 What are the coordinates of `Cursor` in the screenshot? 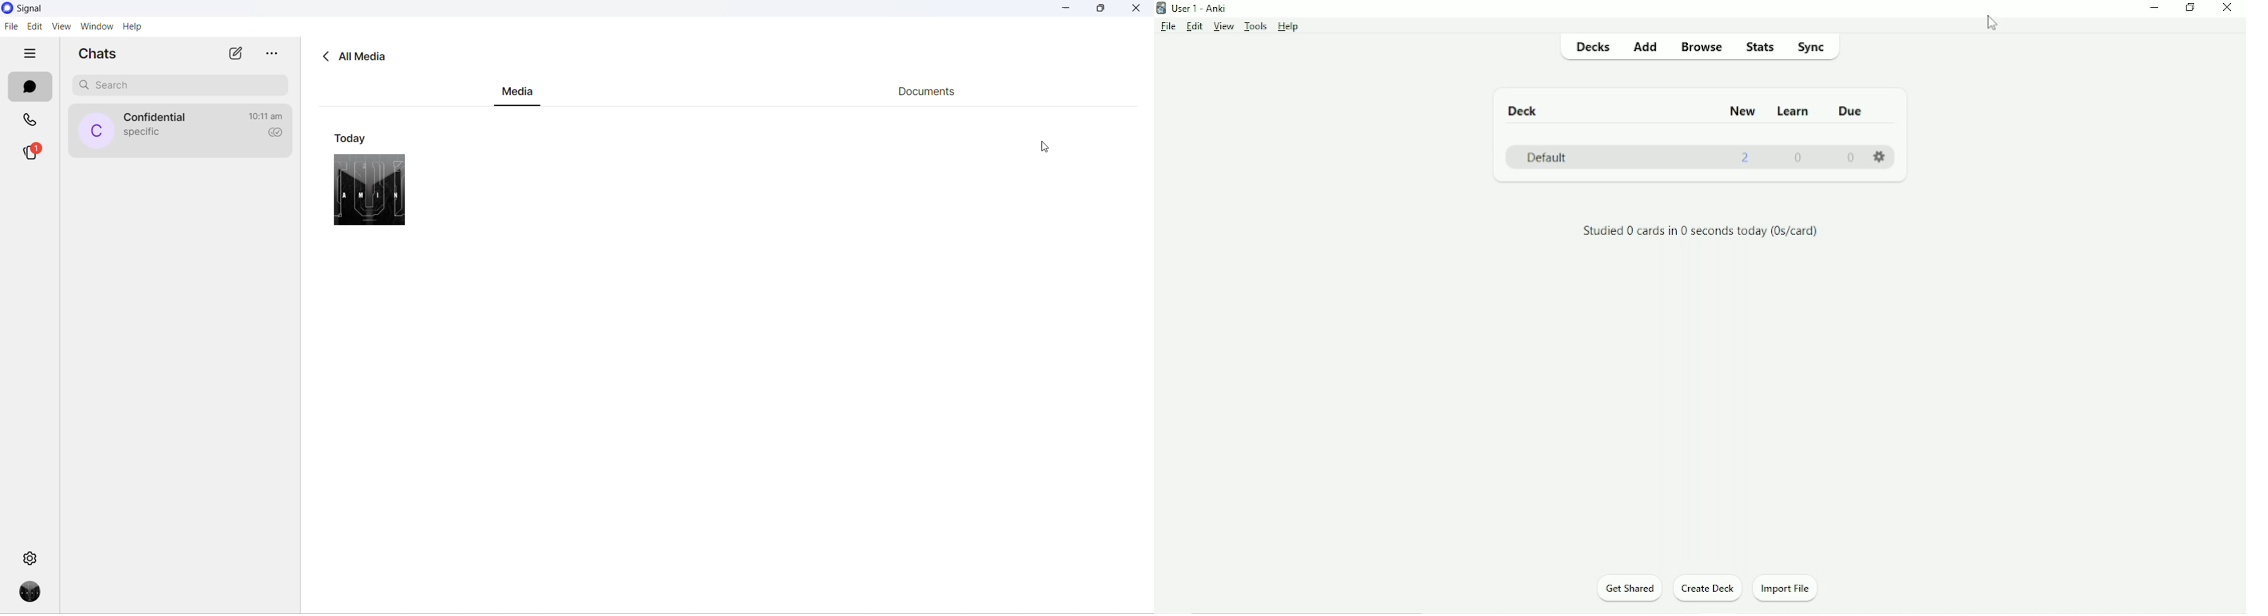 It's located at (1994, 22).